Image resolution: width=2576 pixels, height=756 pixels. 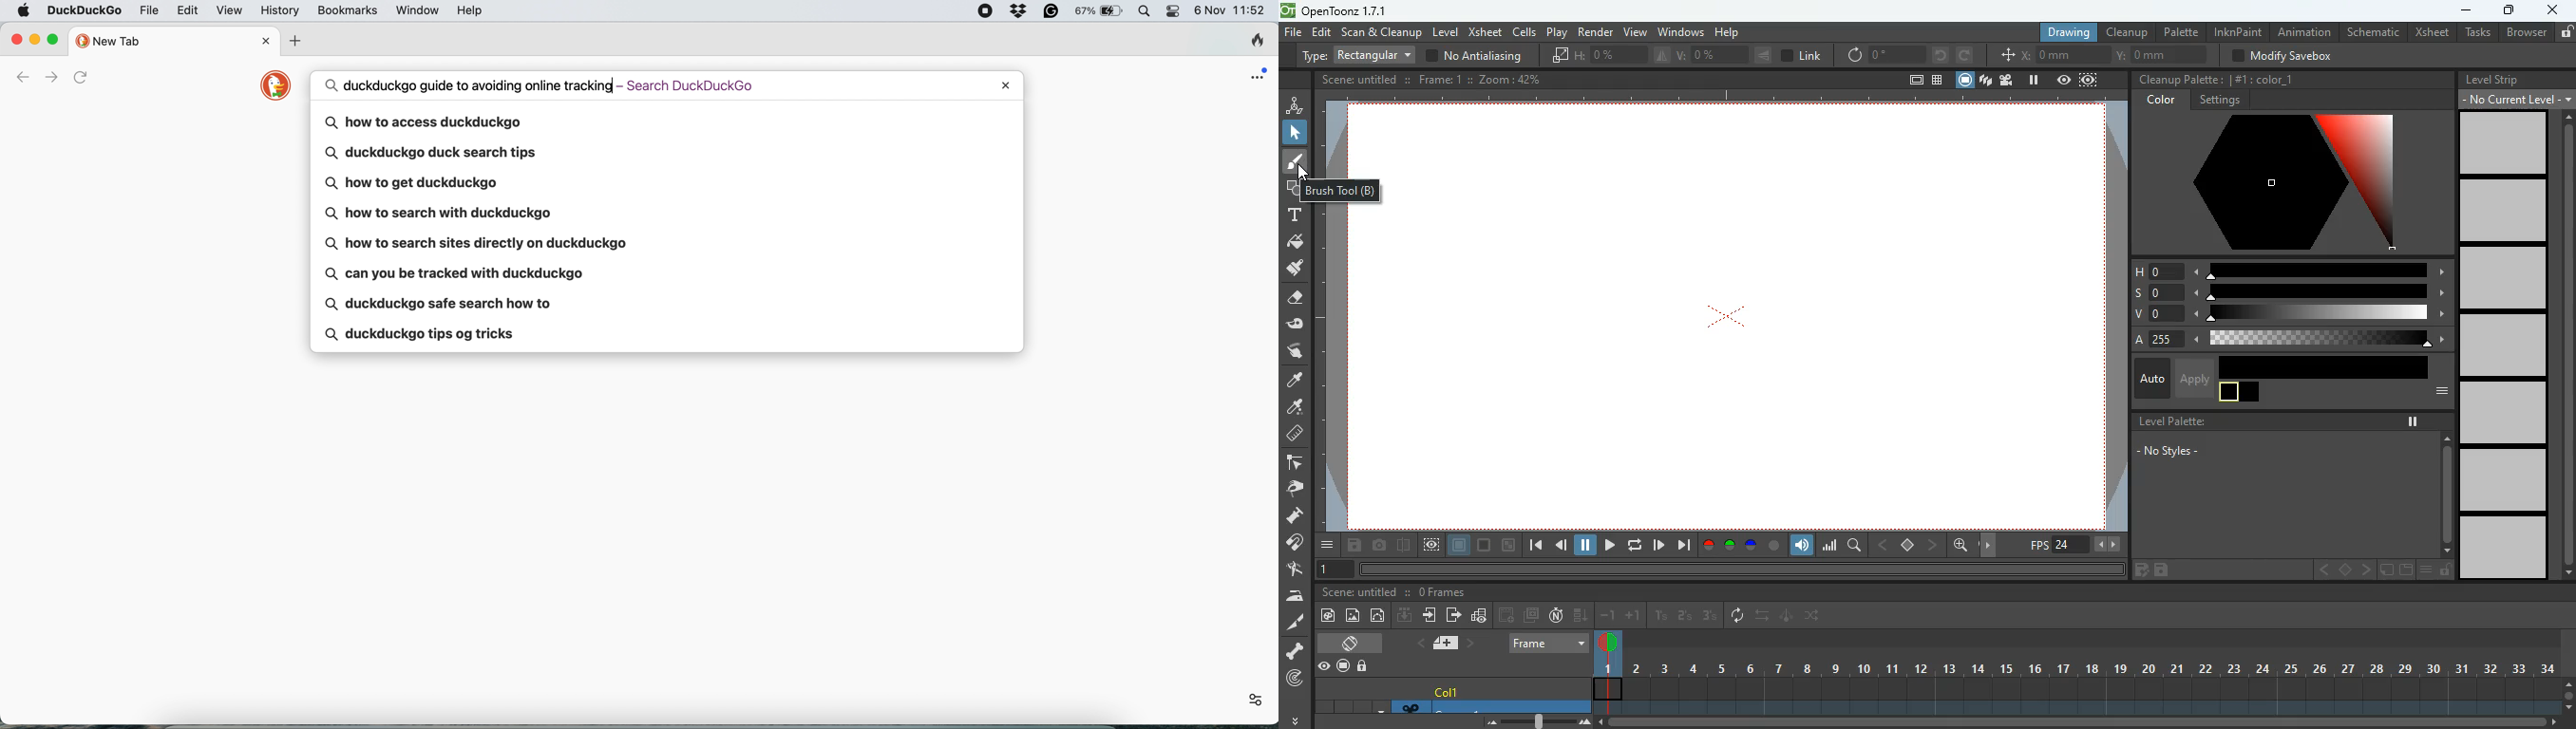 What do you see at coordinates (1460, 546) in the screenshot?
I see `page` at bounding box center [1460, 546].